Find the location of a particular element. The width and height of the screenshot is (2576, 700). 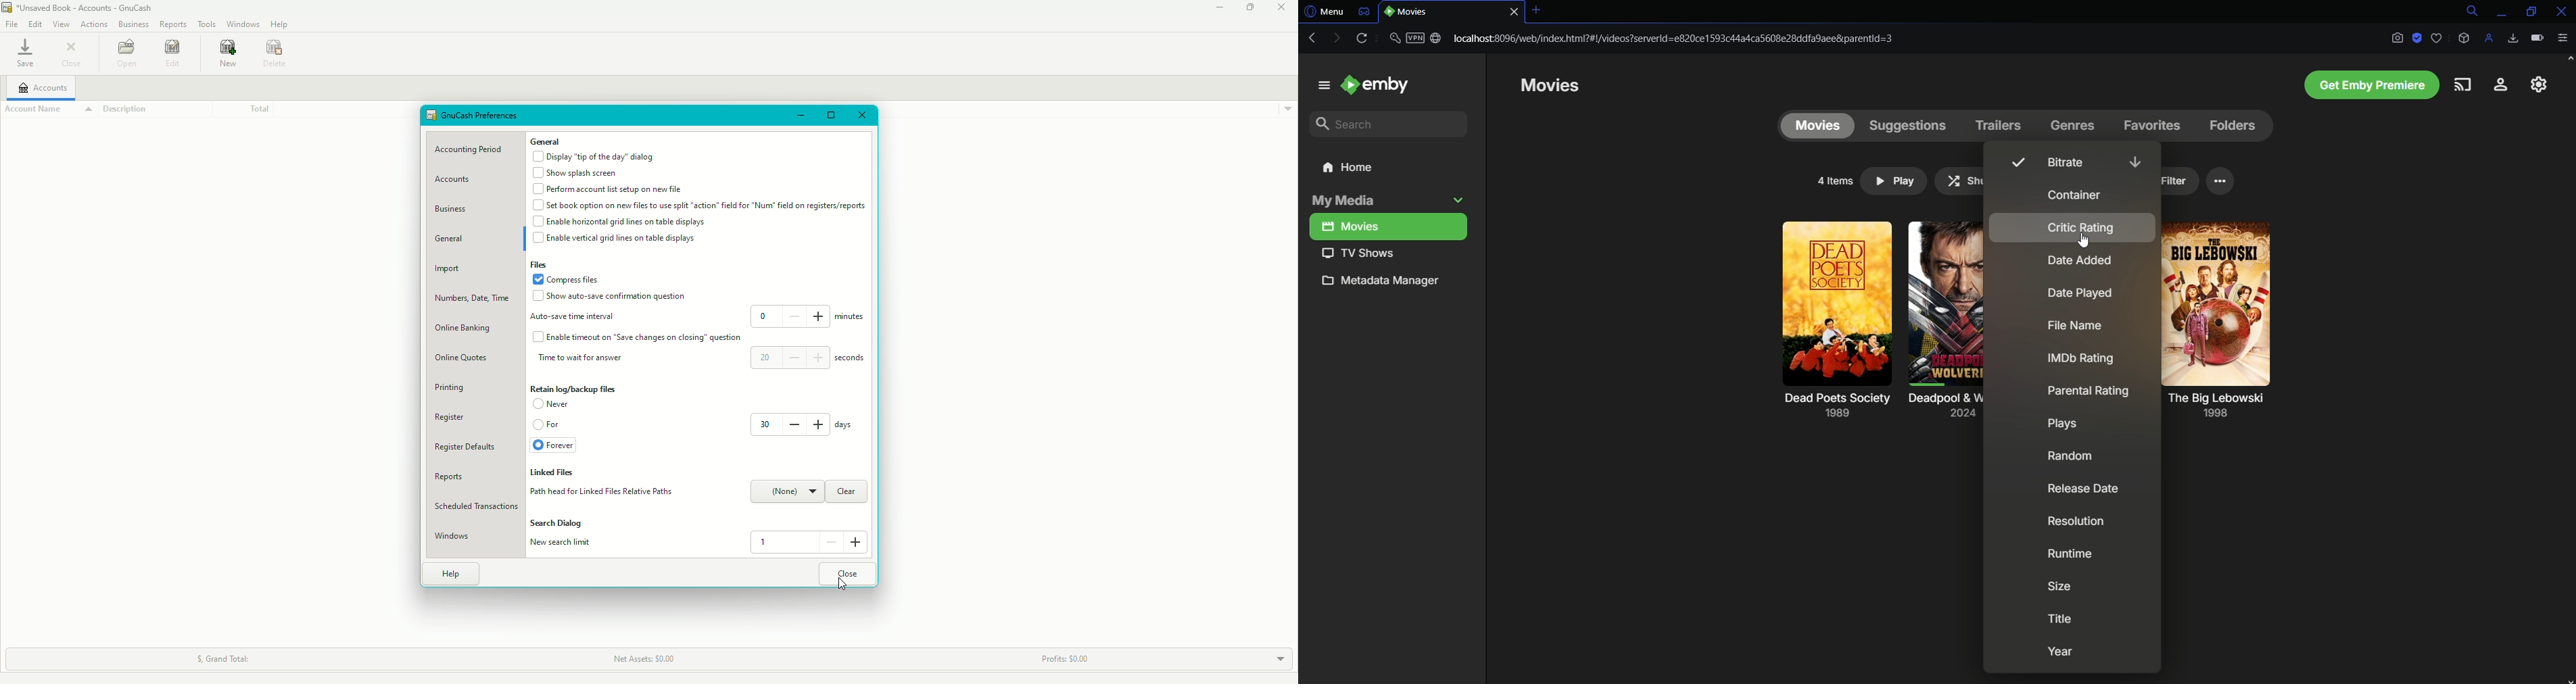

General is located at coordinates (458, 241).